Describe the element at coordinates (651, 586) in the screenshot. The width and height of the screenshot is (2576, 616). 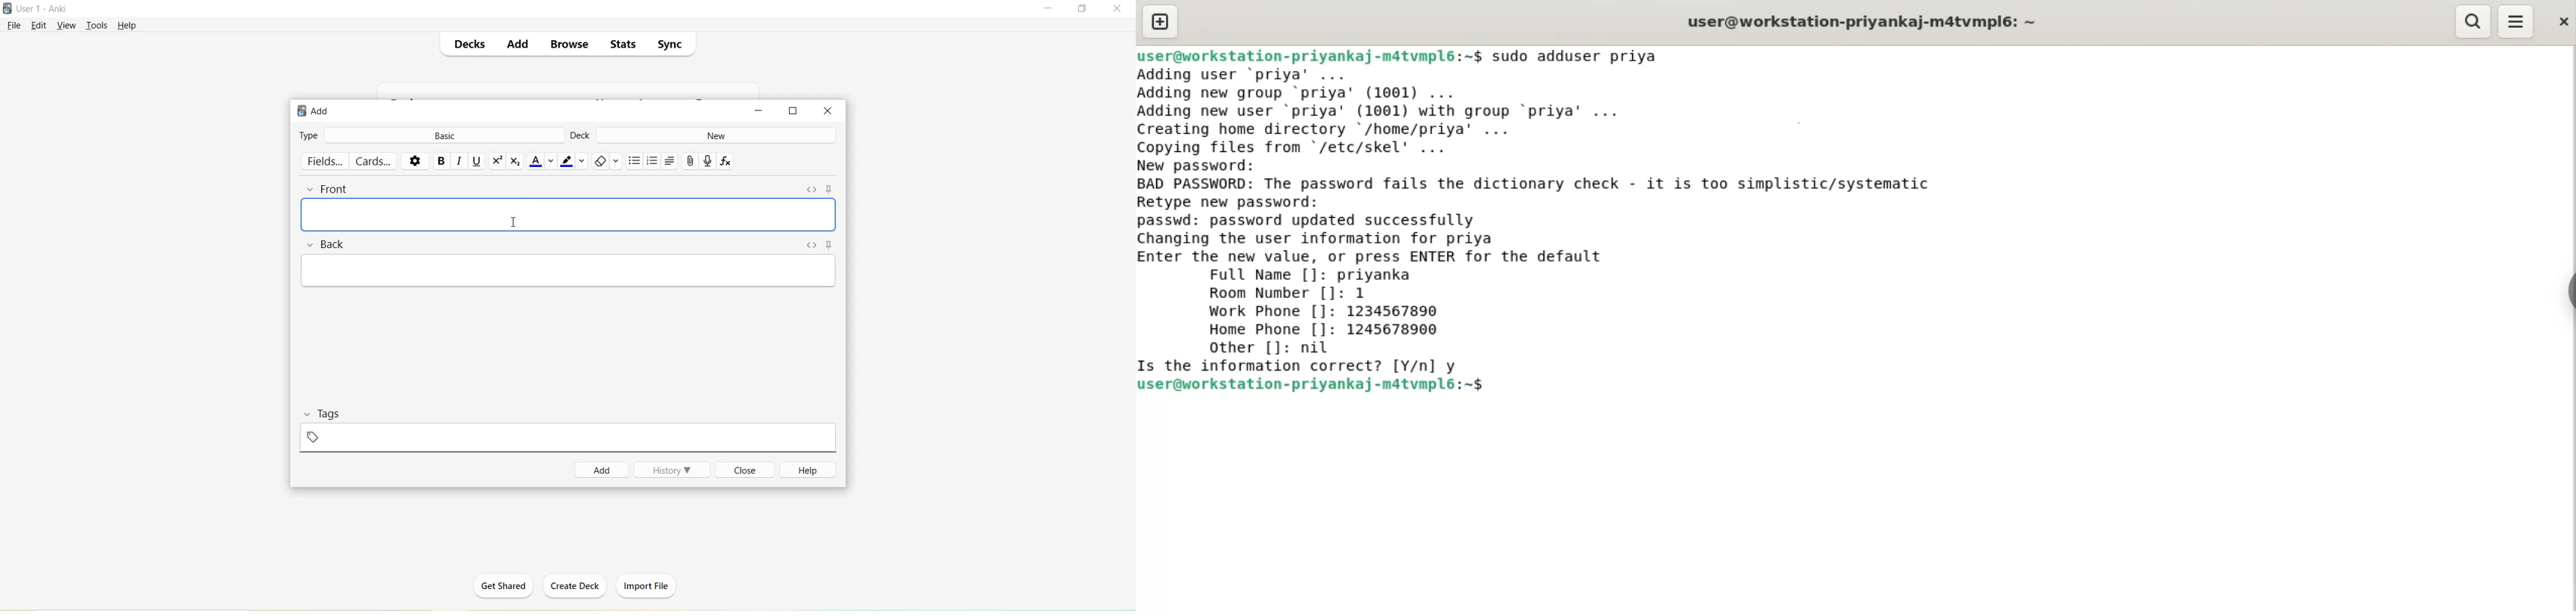
I see `Import File` at that location.